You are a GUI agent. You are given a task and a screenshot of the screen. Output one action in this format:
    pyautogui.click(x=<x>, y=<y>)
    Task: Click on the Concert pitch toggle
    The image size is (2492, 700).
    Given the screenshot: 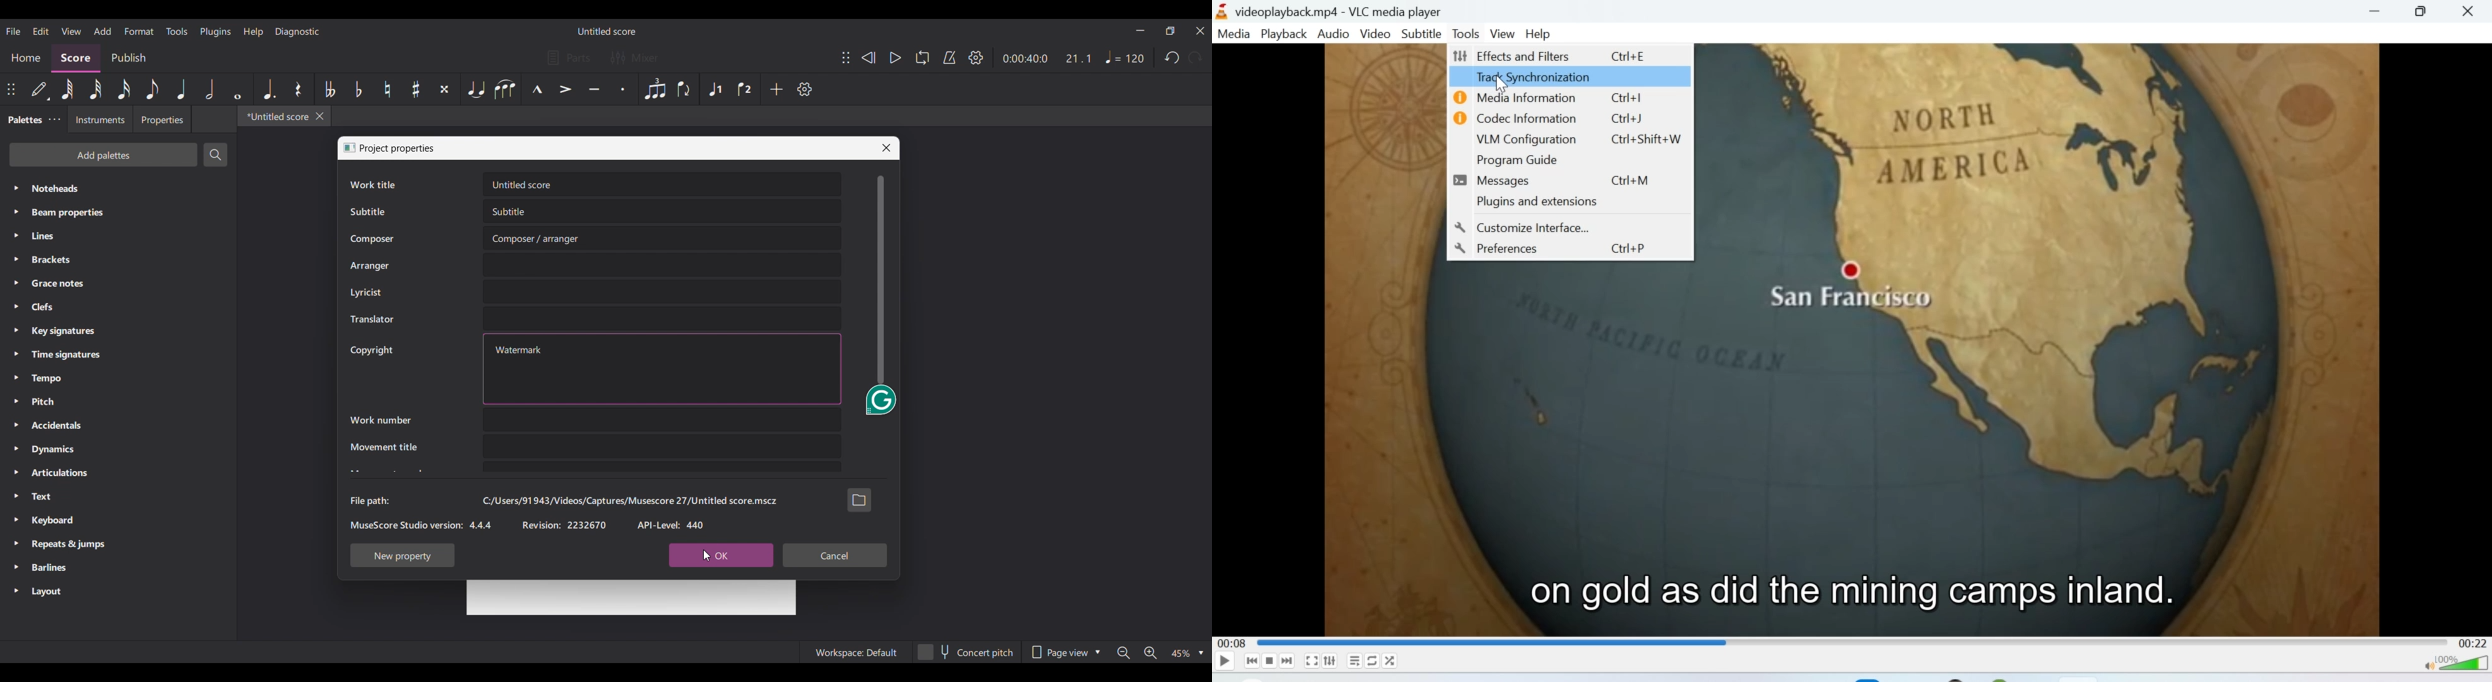 What is the action you would take?
    pyautogui.click(x=966, y=652)
    